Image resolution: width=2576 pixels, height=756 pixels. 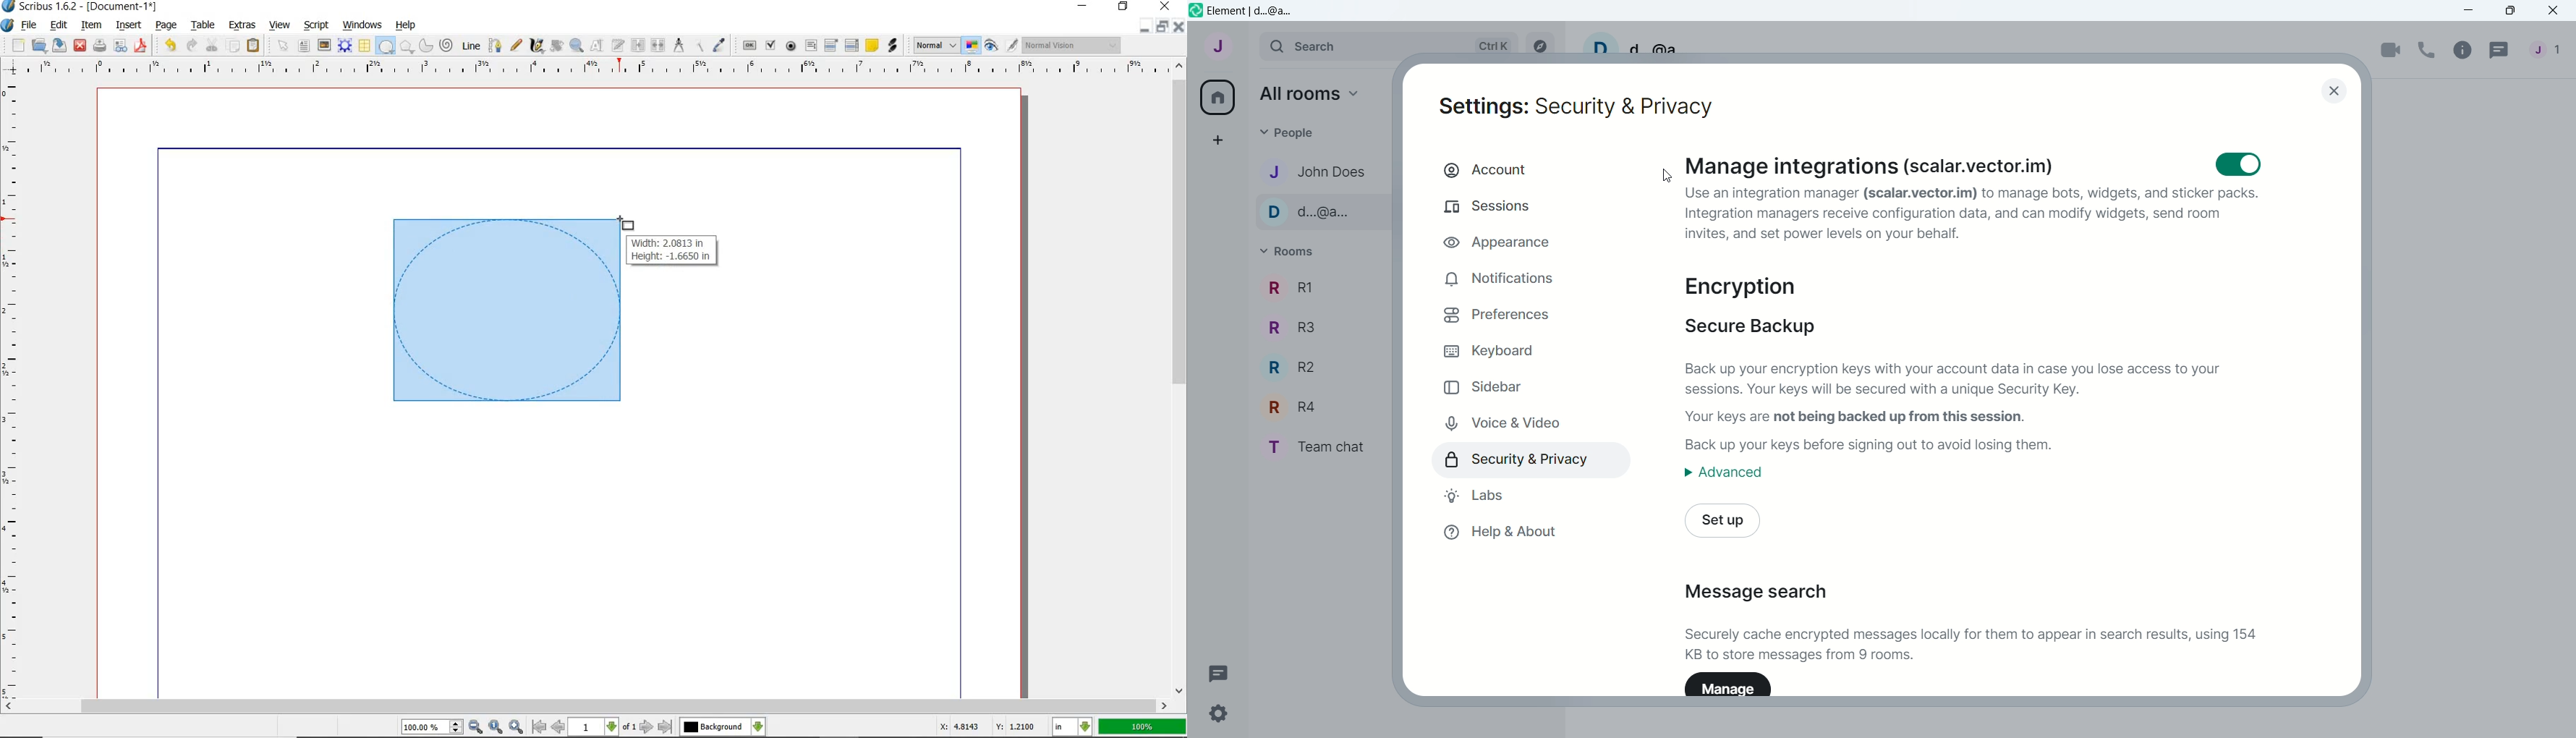 What do you see at coordinates (2465, 51) in the screenshot?
I see `room info` at bounding box center [2465, 51].